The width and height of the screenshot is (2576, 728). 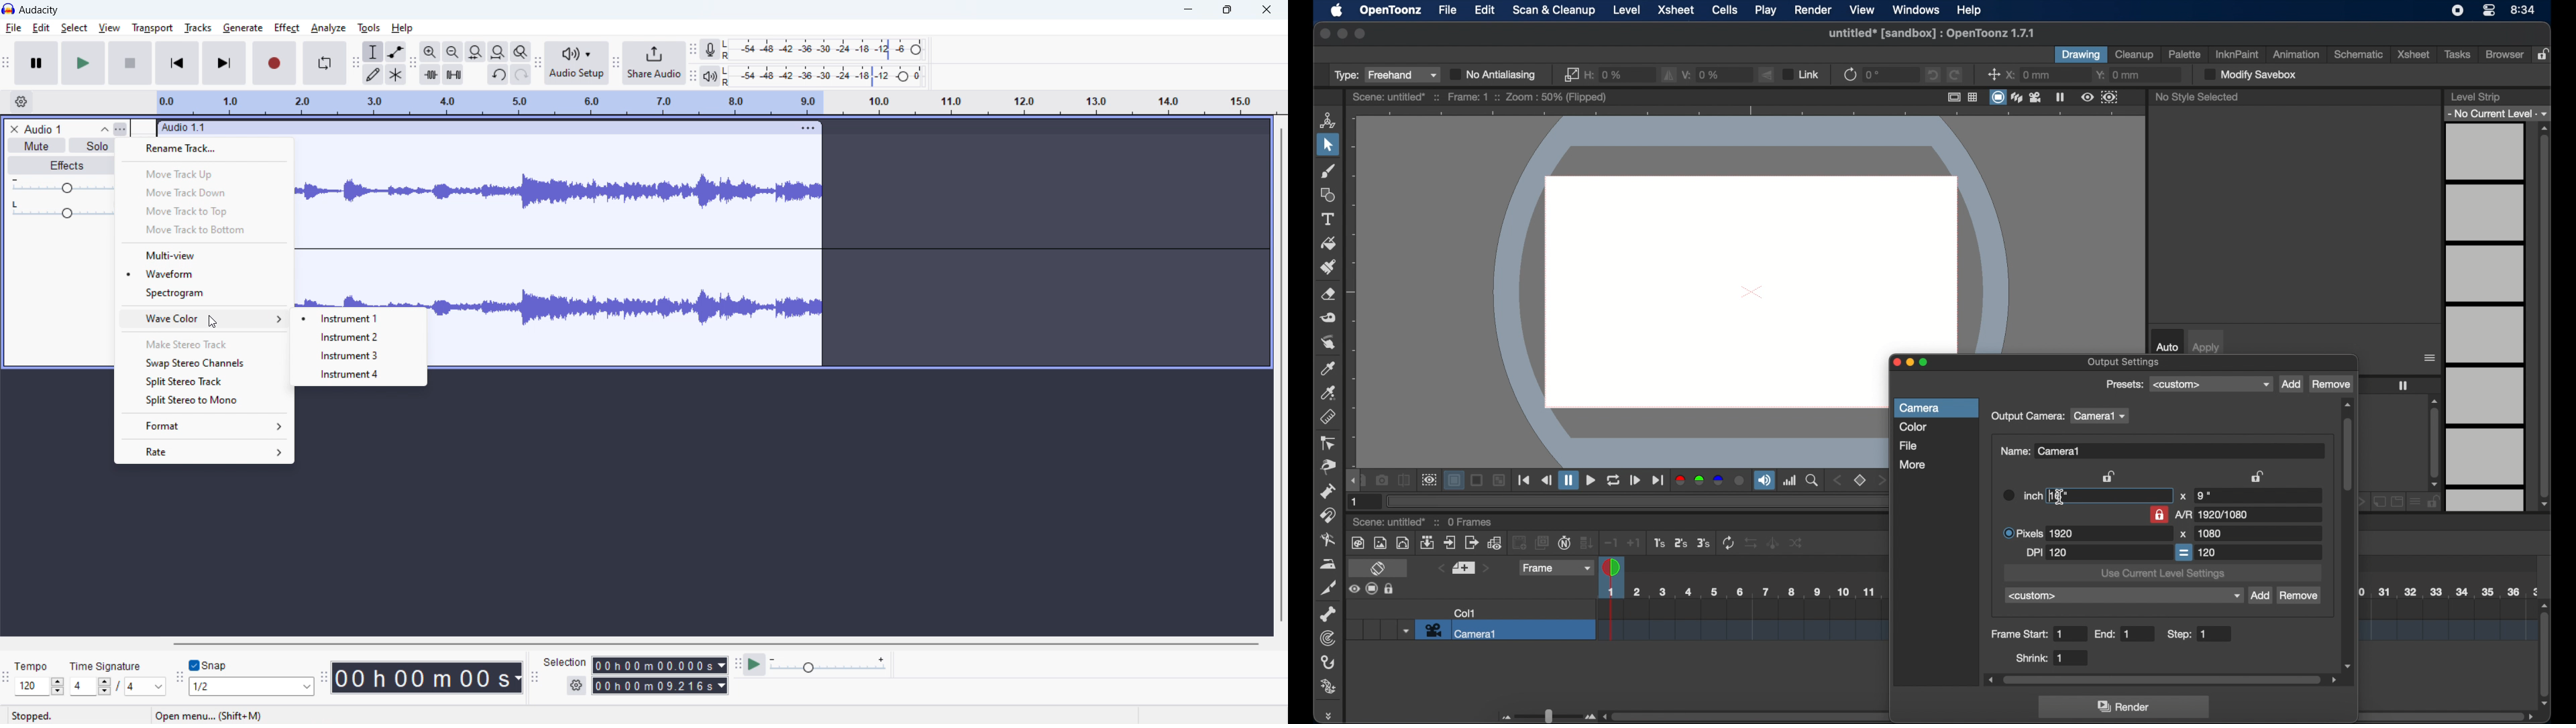 What do you see at coordinates (1327, 638) in the screenshot?
I see `tracker tool` at bounding box center [1327, 638].